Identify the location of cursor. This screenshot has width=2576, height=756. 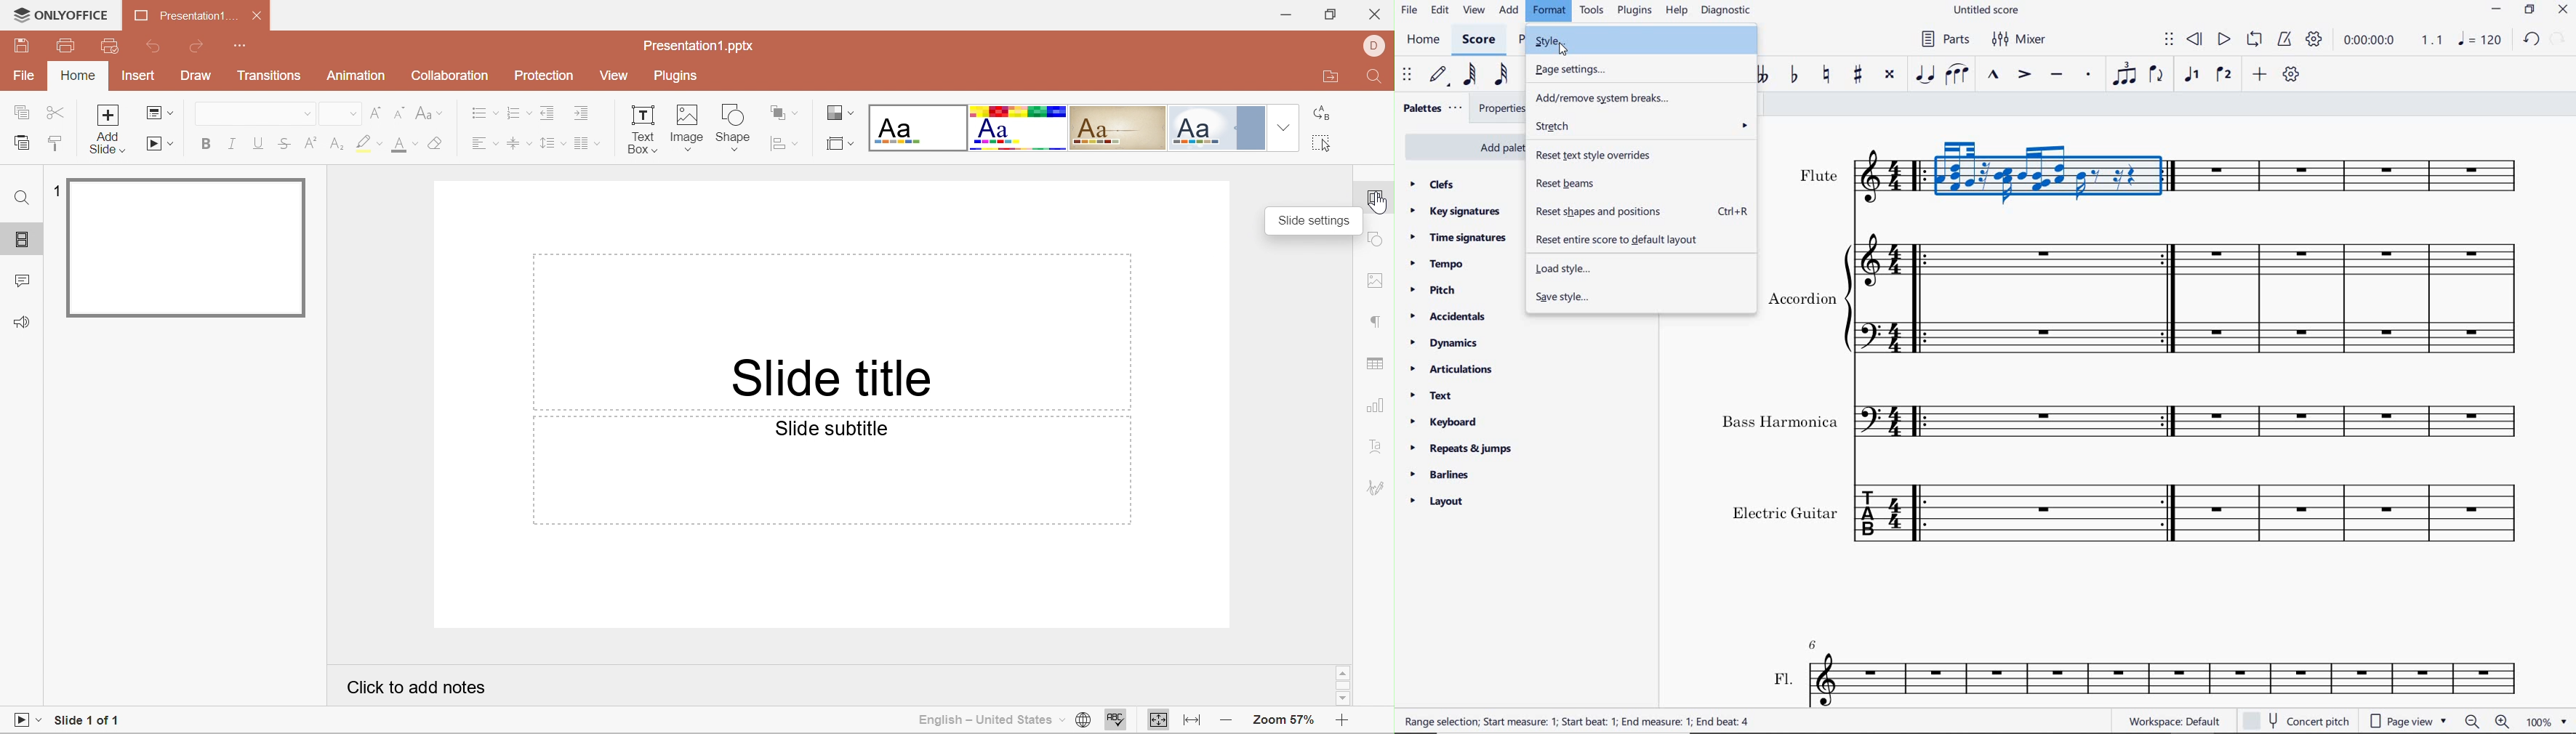
(1566, 49).